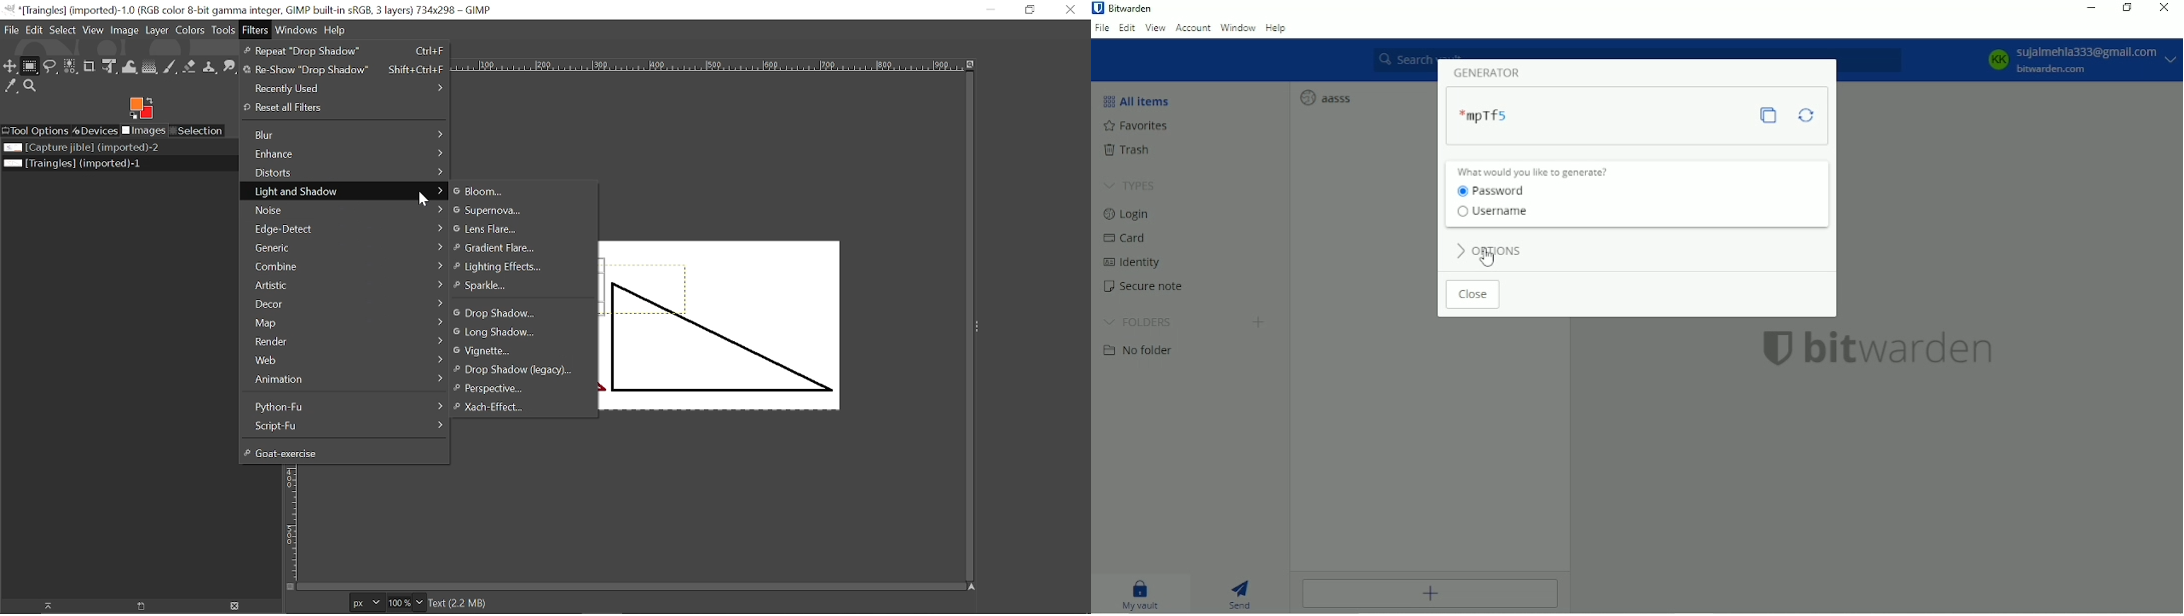  Describe the element at coordinates (362, 601) in the screenshot. I see `Current image units` at that location.